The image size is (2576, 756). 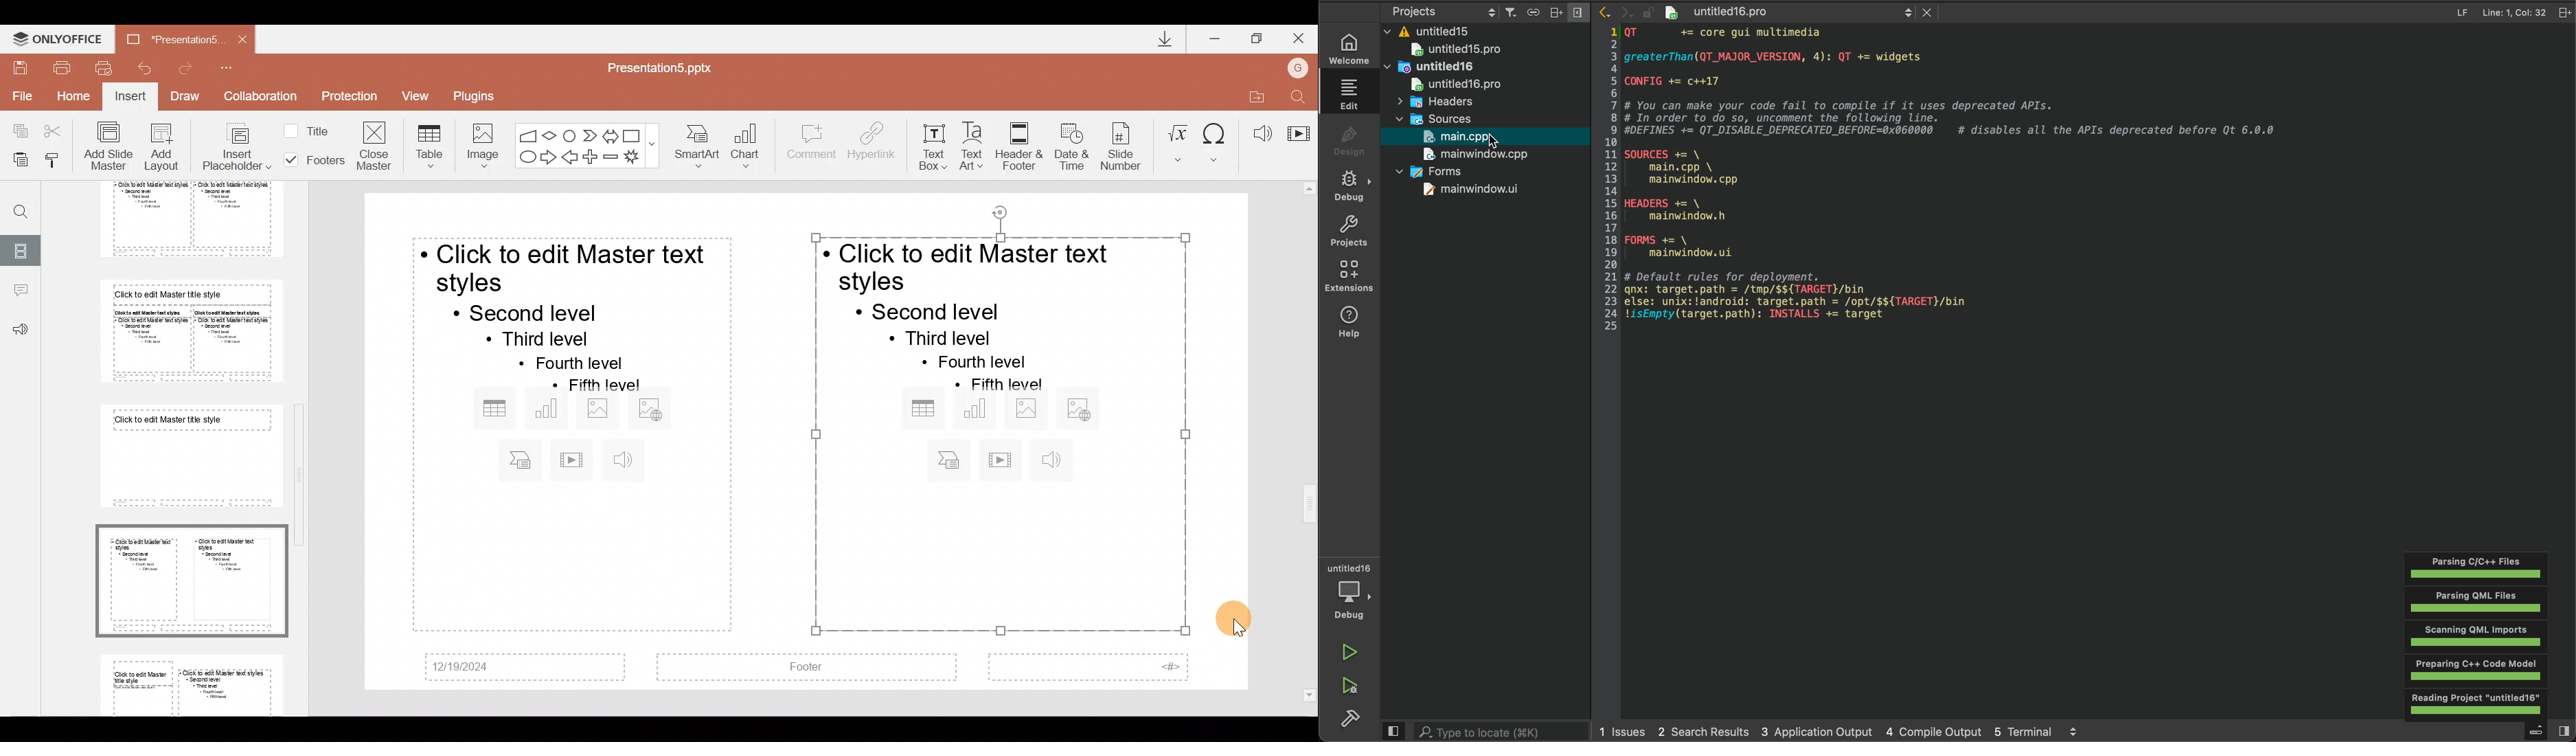 What do you see at coordinates (15, 131) in the screenshot?
I see `Copy` at bounding box center [15, 131].